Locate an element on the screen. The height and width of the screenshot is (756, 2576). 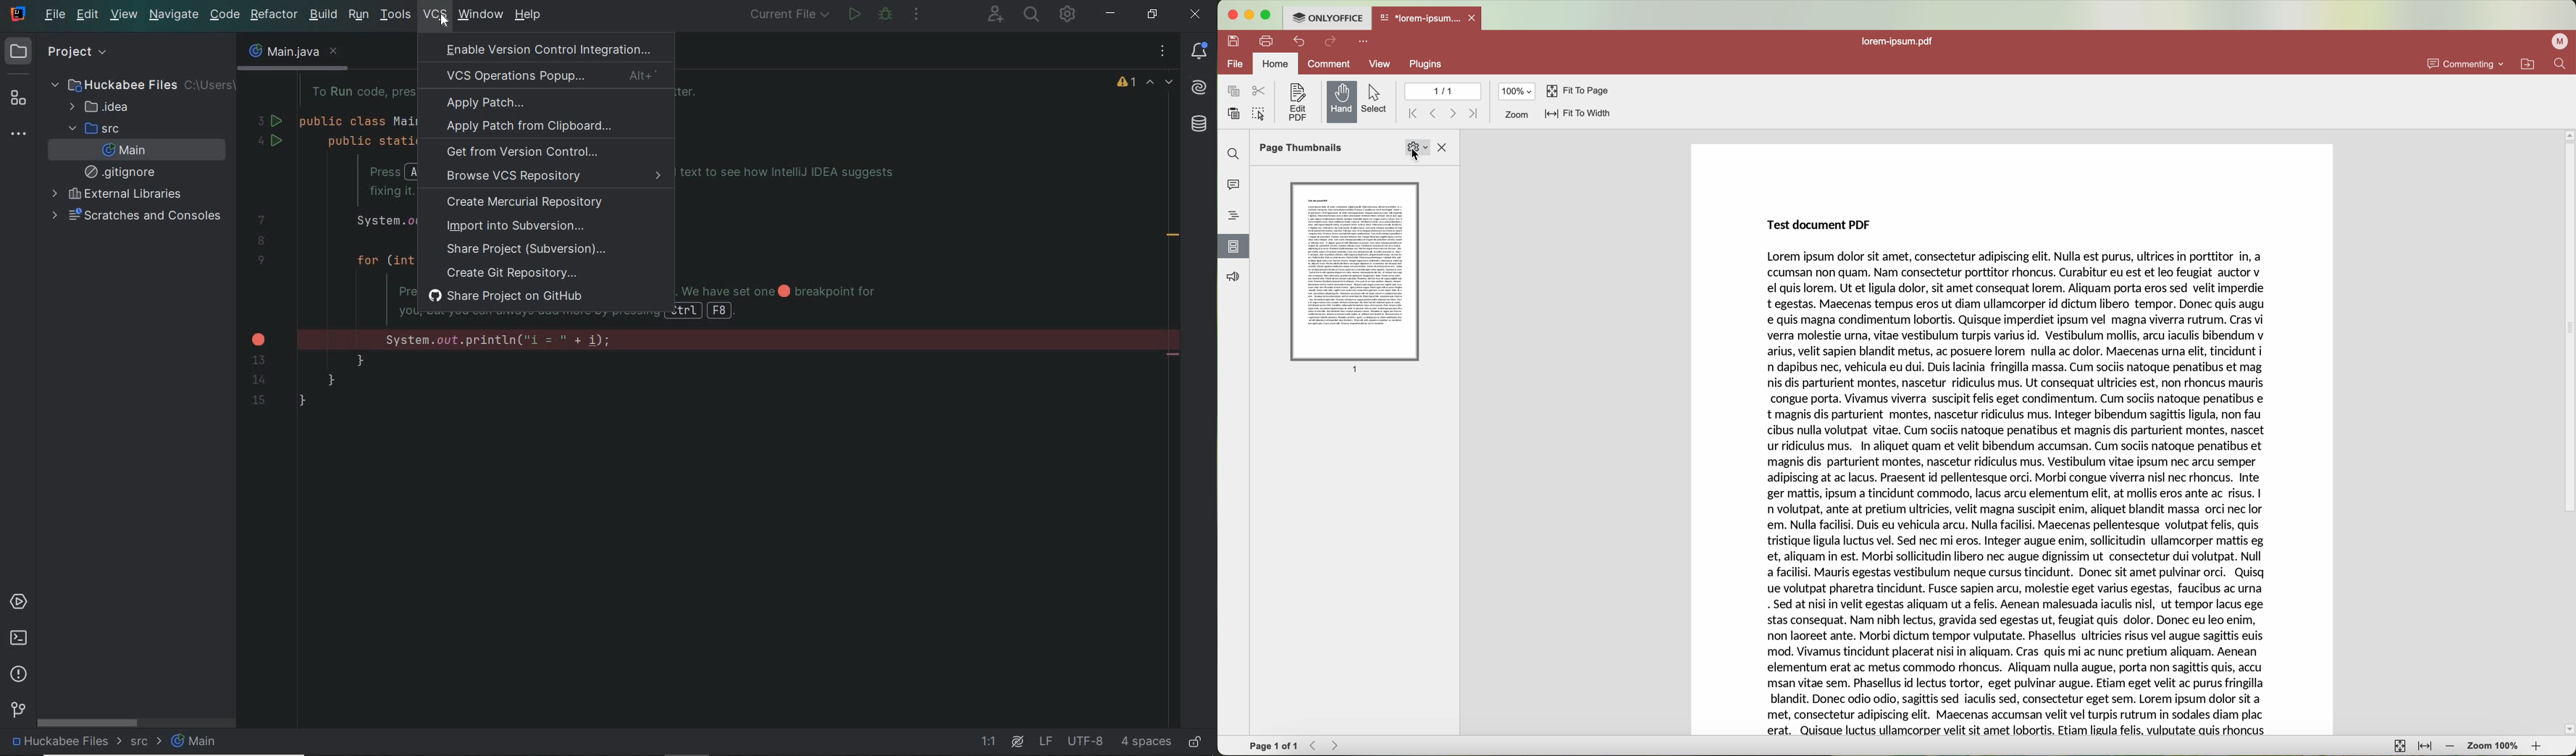
hand is located at coordinates (1341, 102).